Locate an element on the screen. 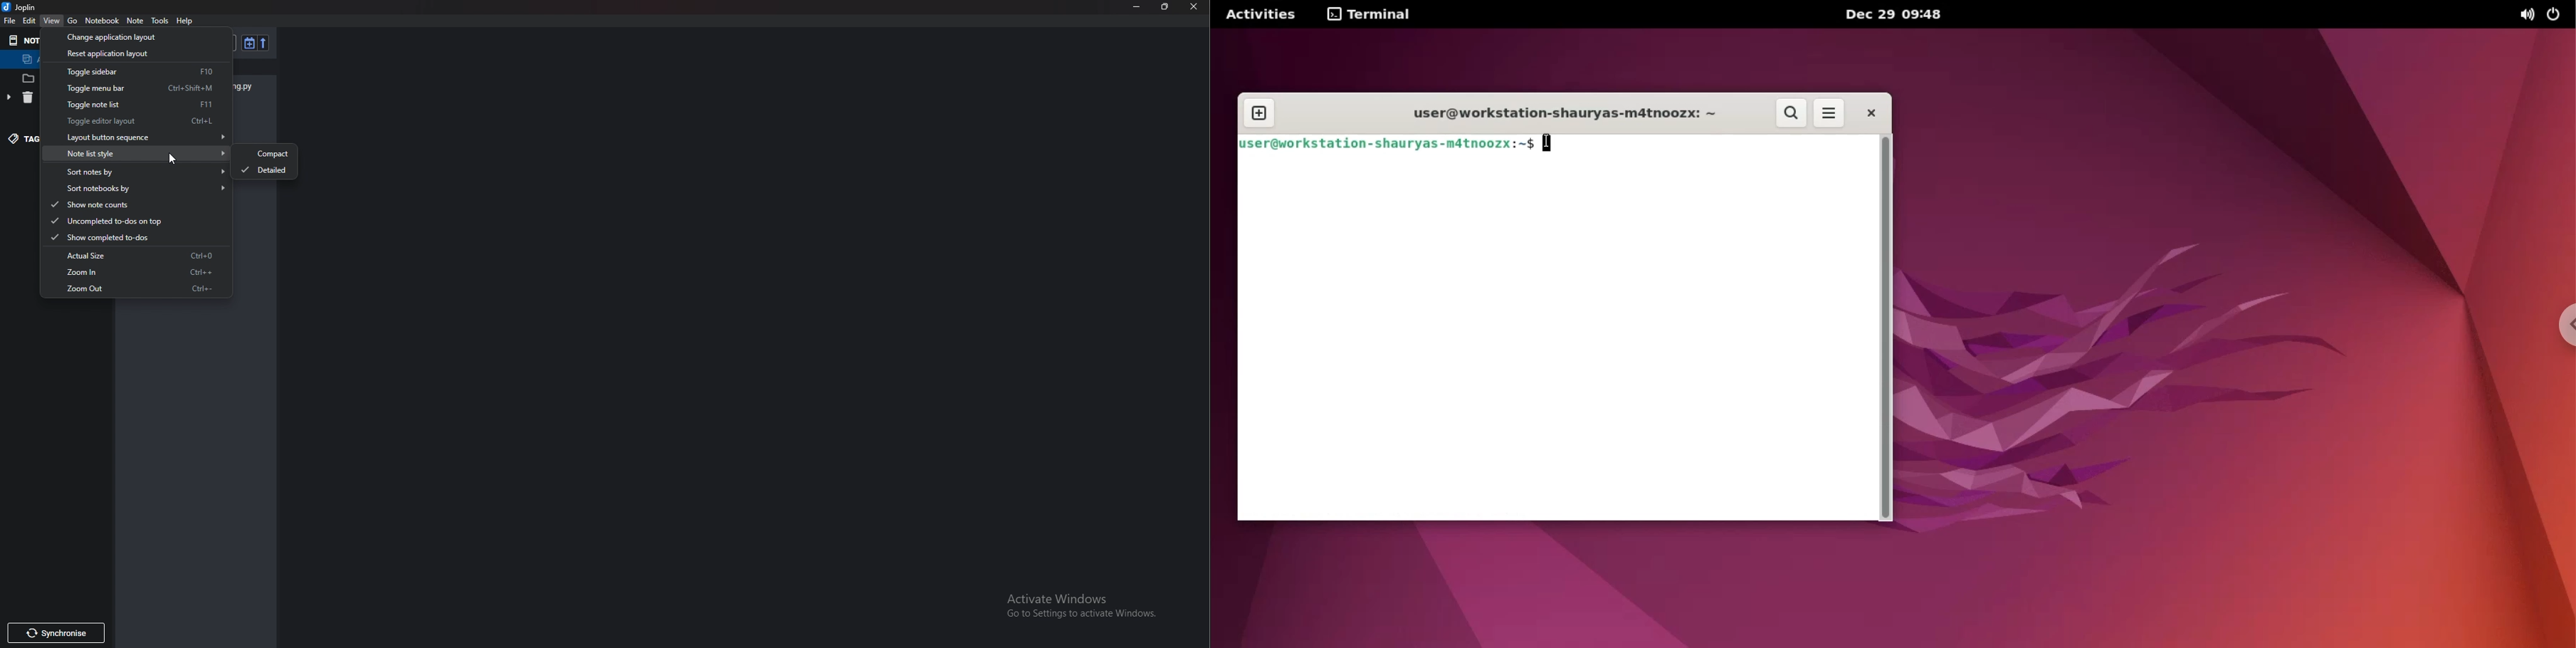 Image resolution: width=2576 pixels, height=672 pixels. help is located at coordinates (185, 21).